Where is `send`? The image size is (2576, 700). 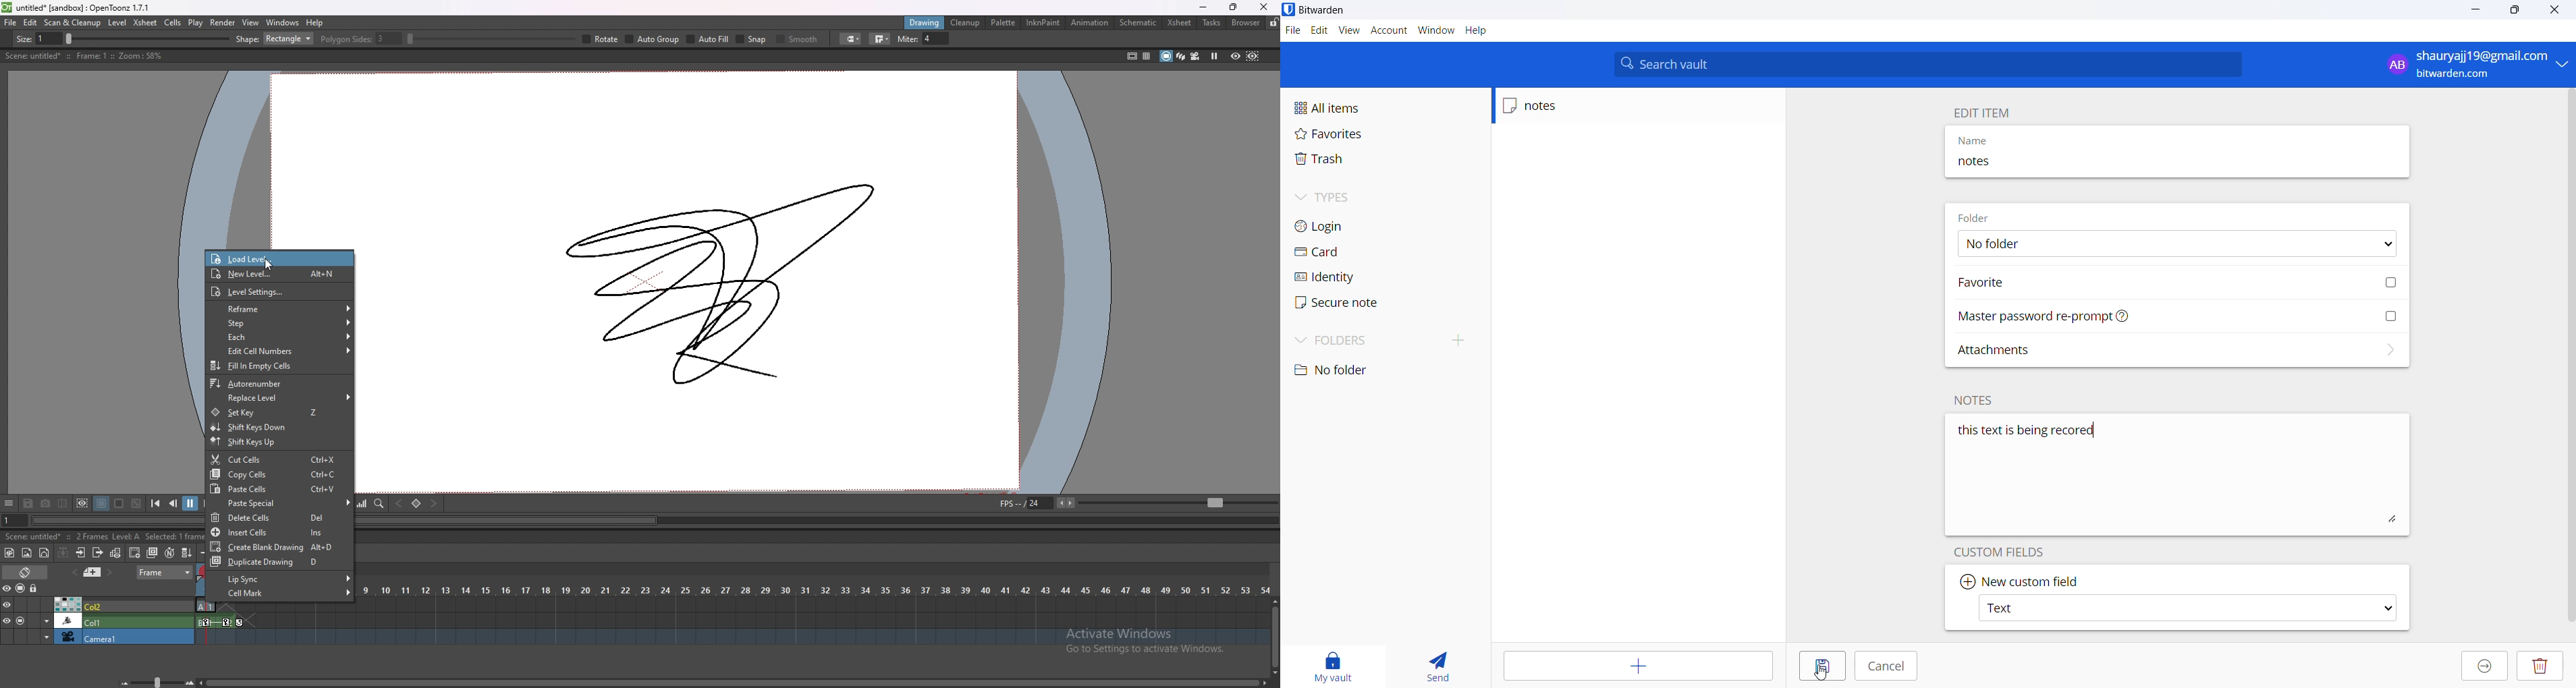 send is located at coordinates (1433, 666).